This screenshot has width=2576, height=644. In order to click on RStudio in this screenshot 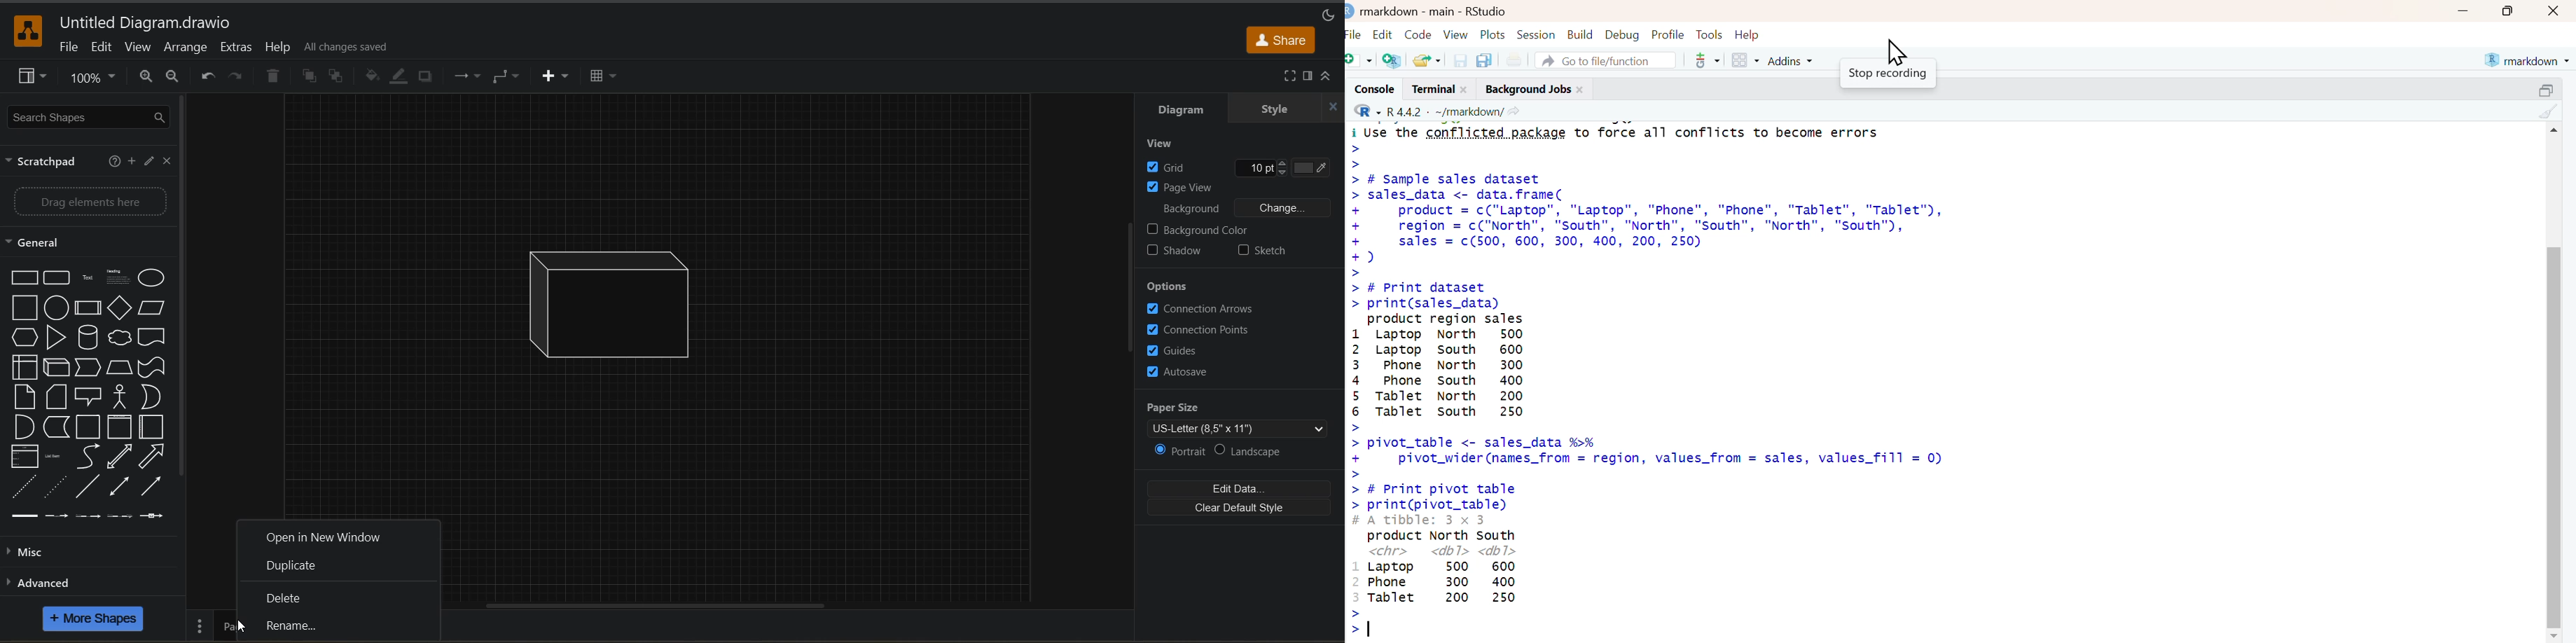, I will do `click(1487, 10)`.